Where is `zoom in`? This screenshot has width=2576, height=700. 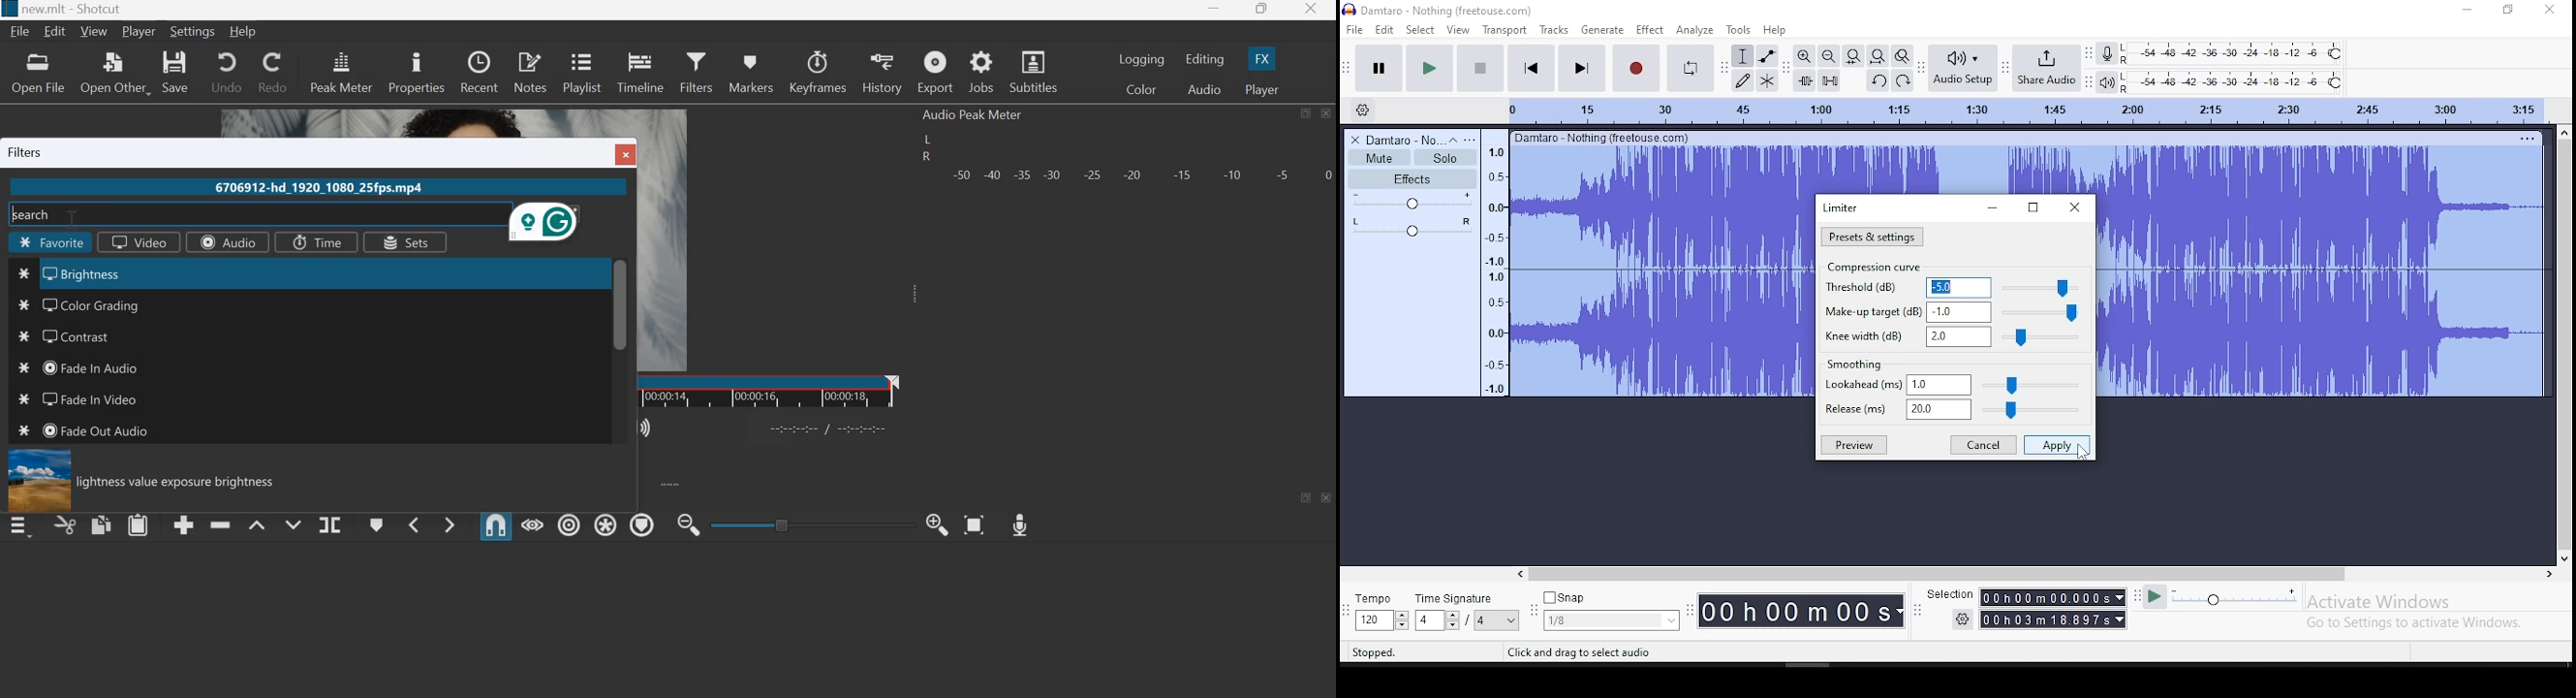
zoom in is located at coordinates (1803, 56).